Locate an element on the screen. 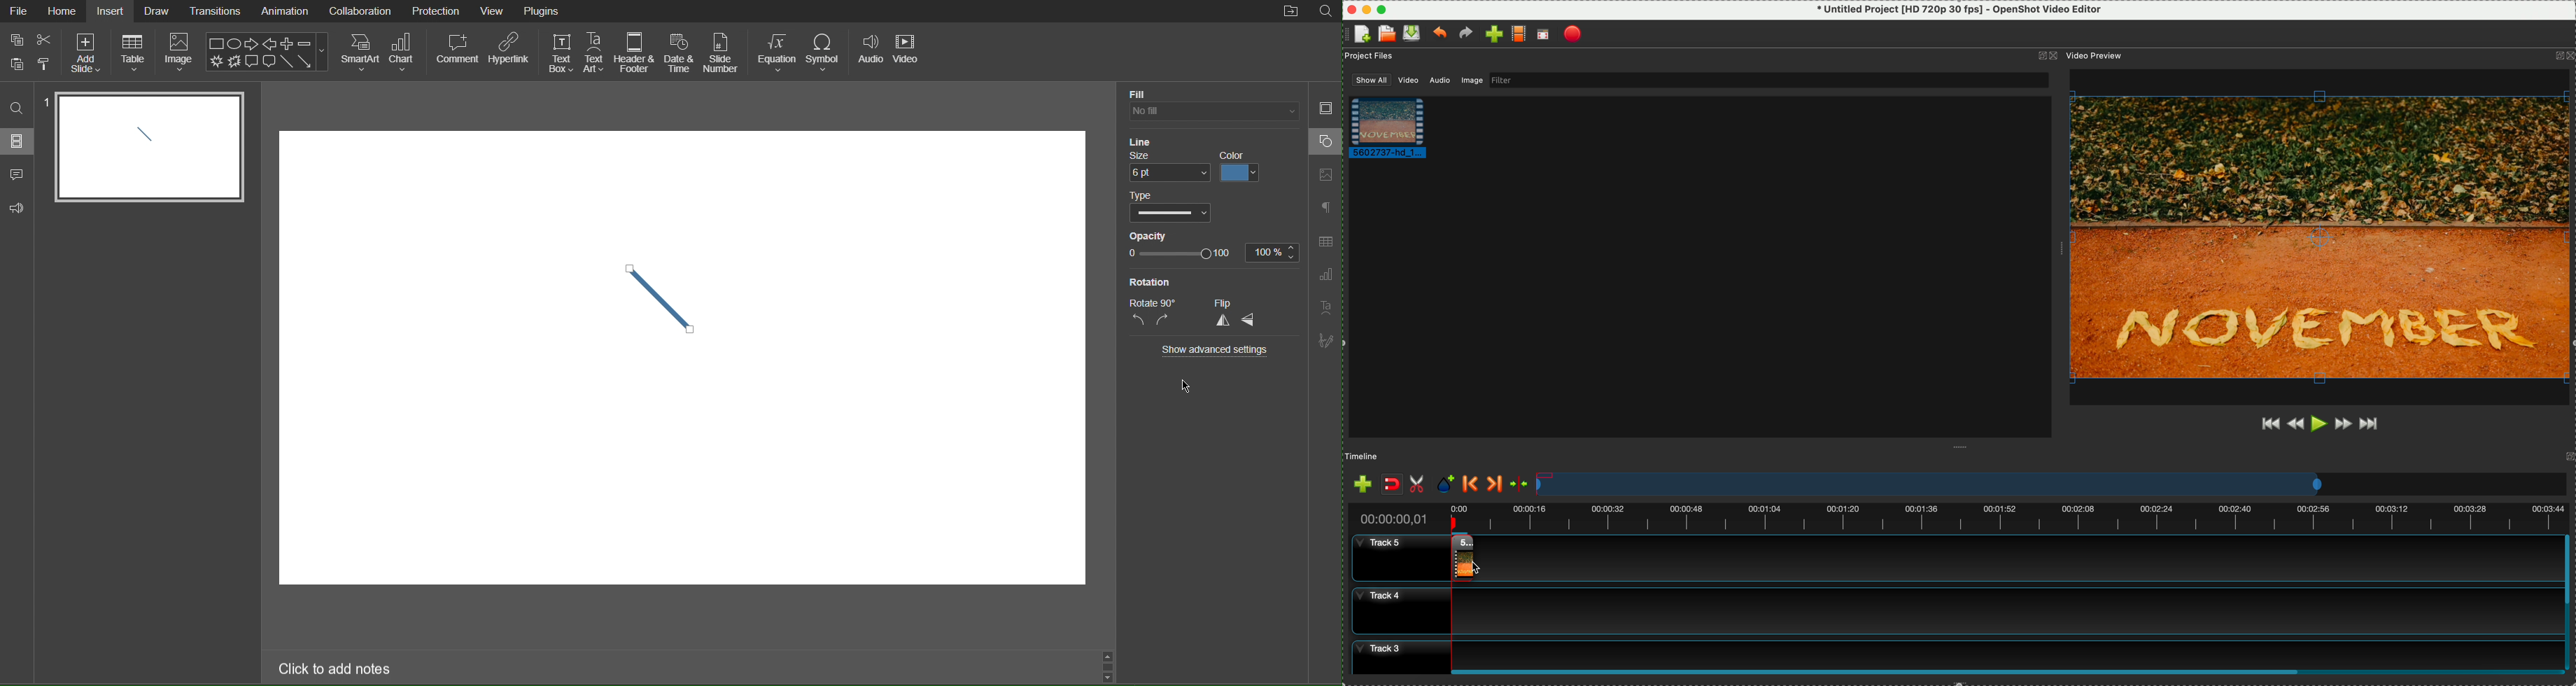 The width and height of the screenshot is (2576, 700). Horizontal scroll bar is located at coordinates (2008, 672).